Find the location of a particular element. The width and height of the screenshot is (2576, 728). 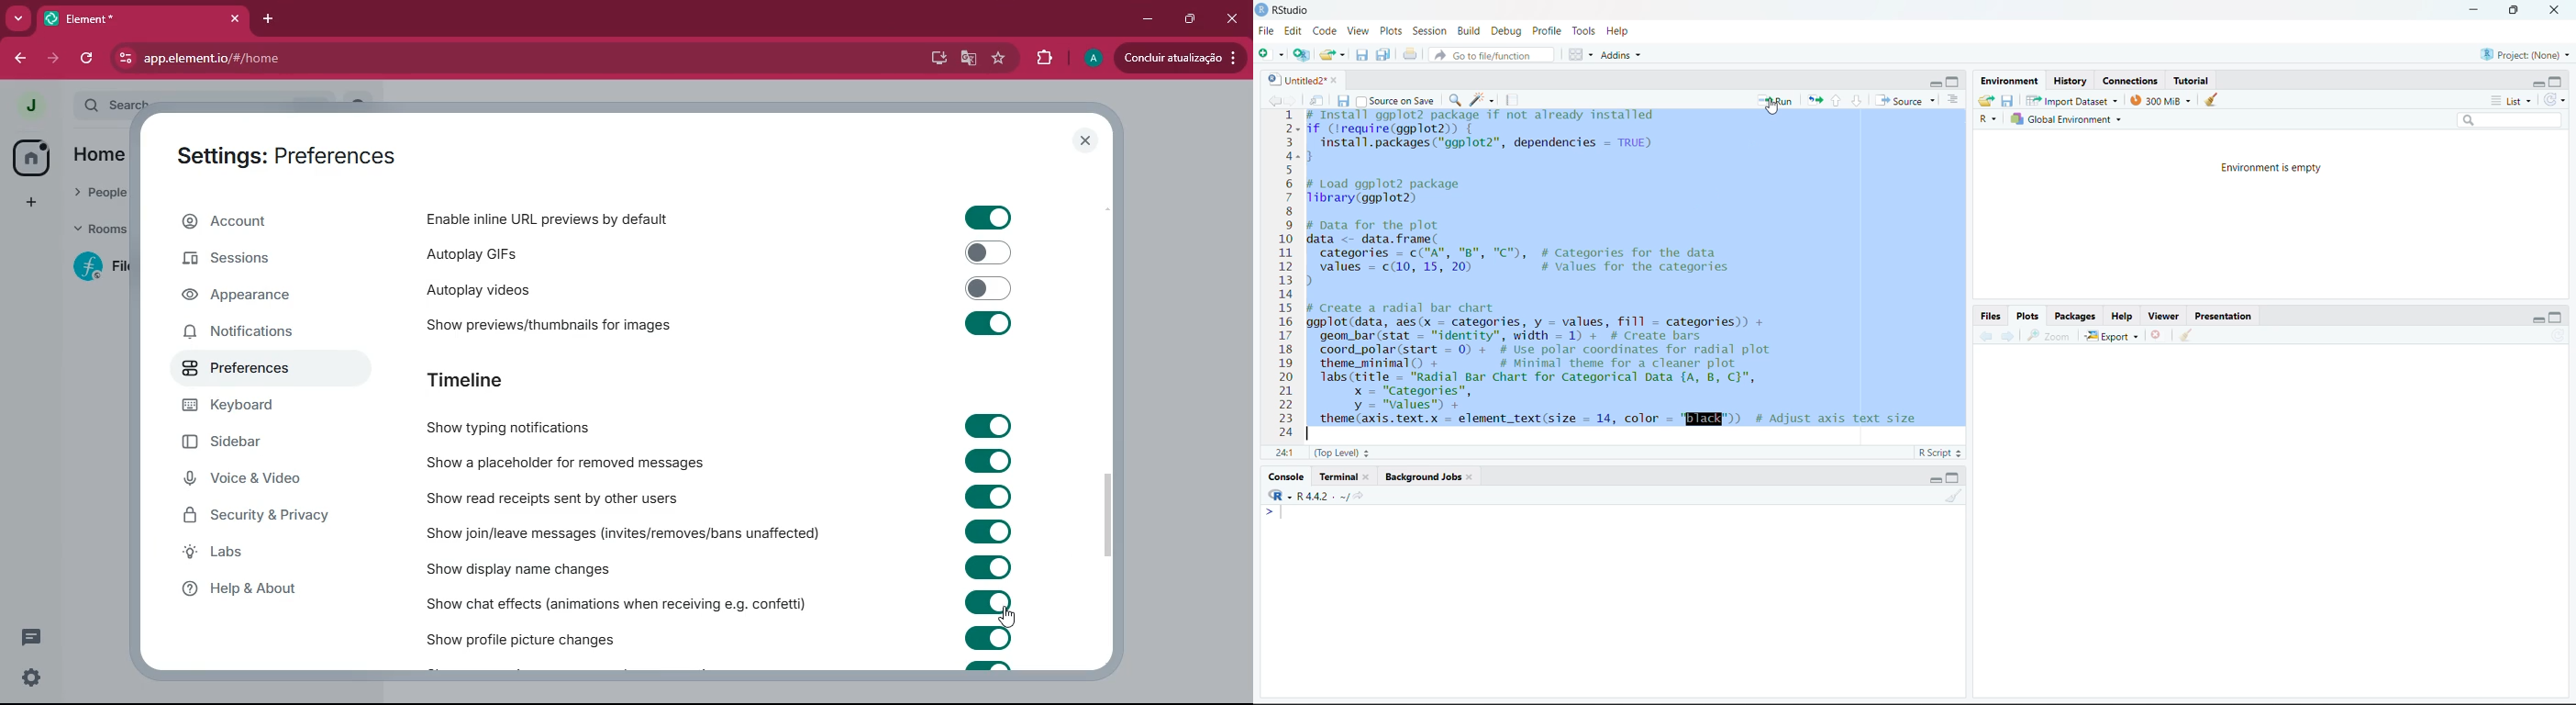

 Untitled2 is located at coordinates (1300, 79).